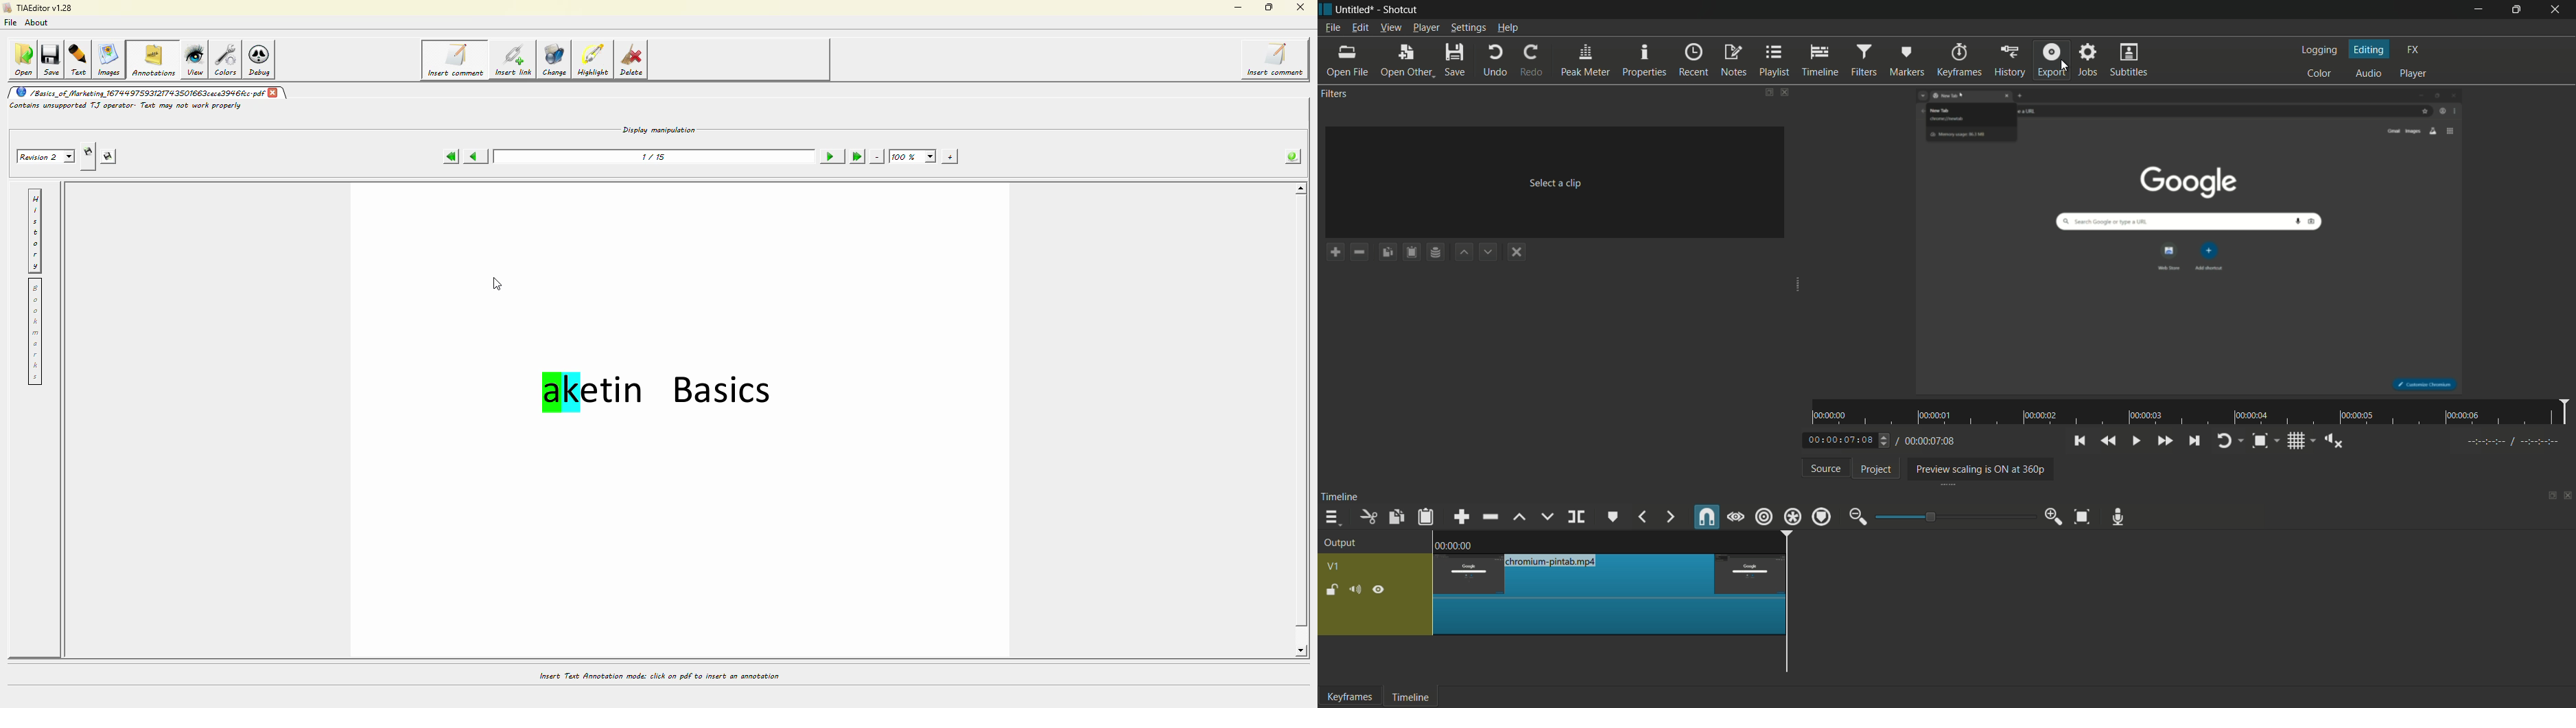  I want to click on v1, so click(1335, 568).